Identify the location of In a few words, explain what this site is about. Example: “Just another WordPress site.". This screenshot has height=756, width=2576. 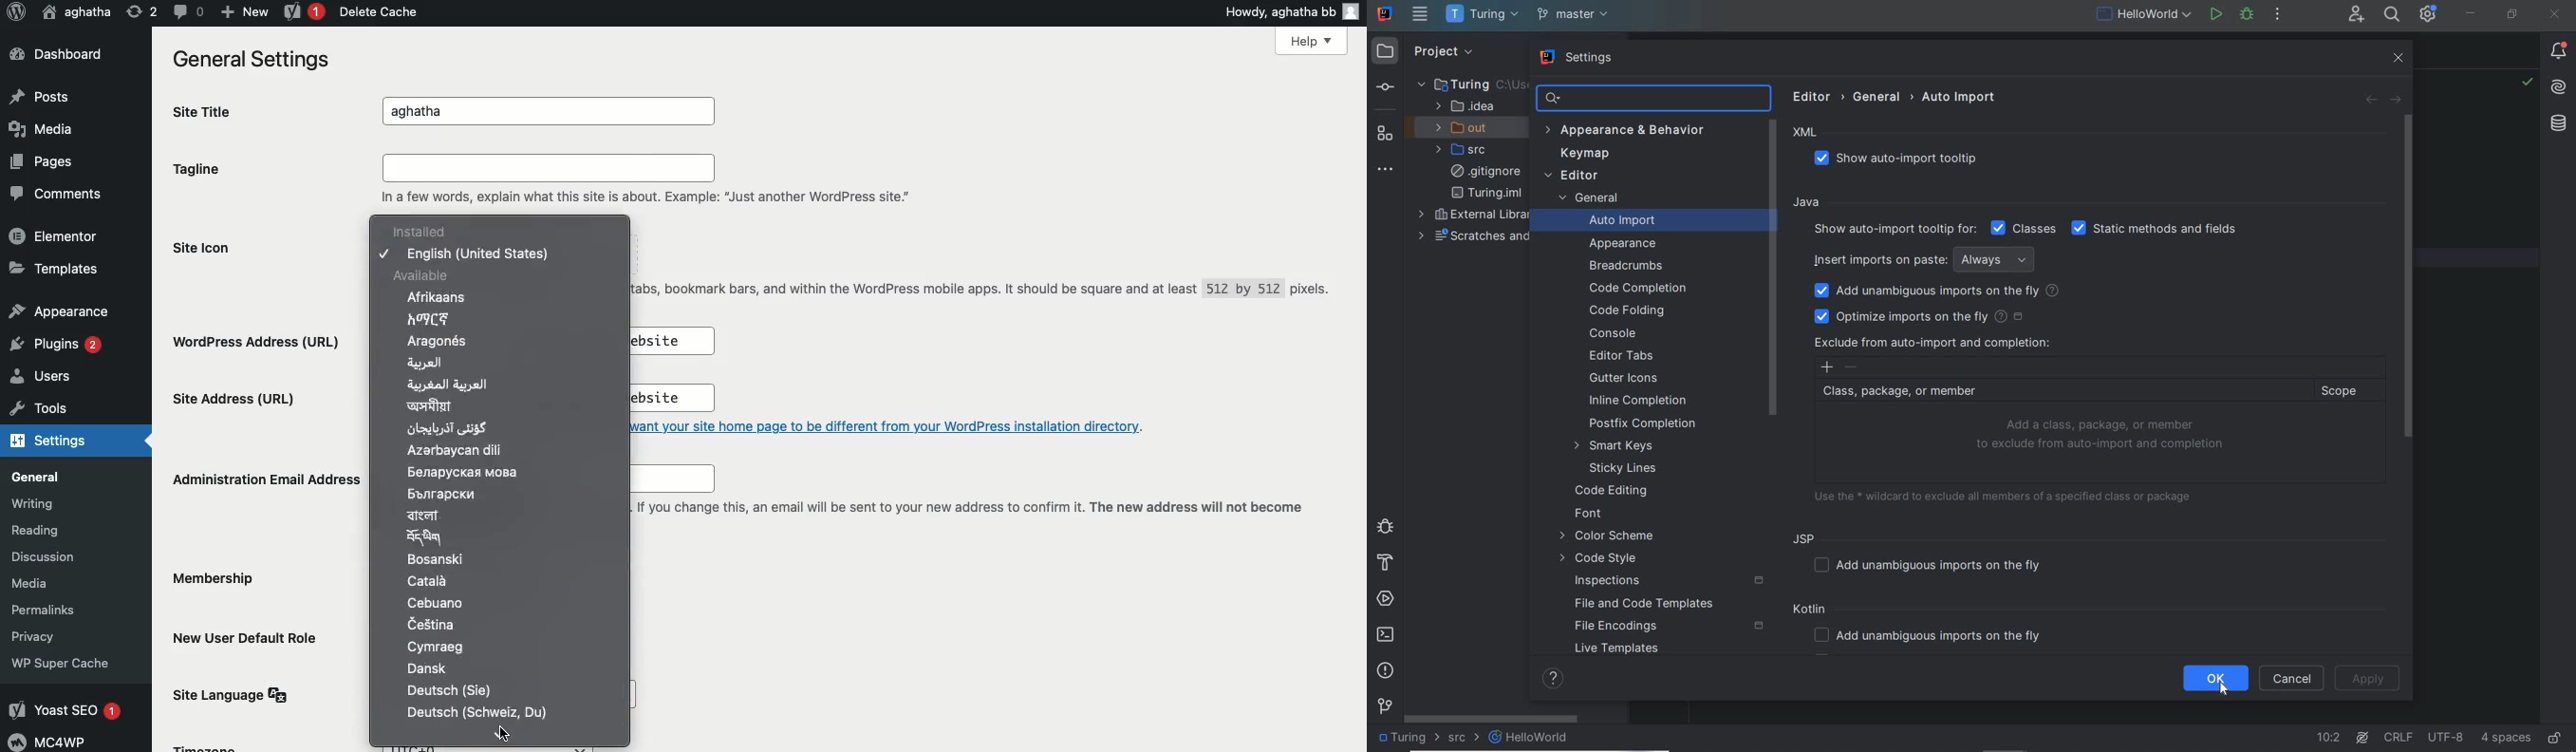
(652, 181).